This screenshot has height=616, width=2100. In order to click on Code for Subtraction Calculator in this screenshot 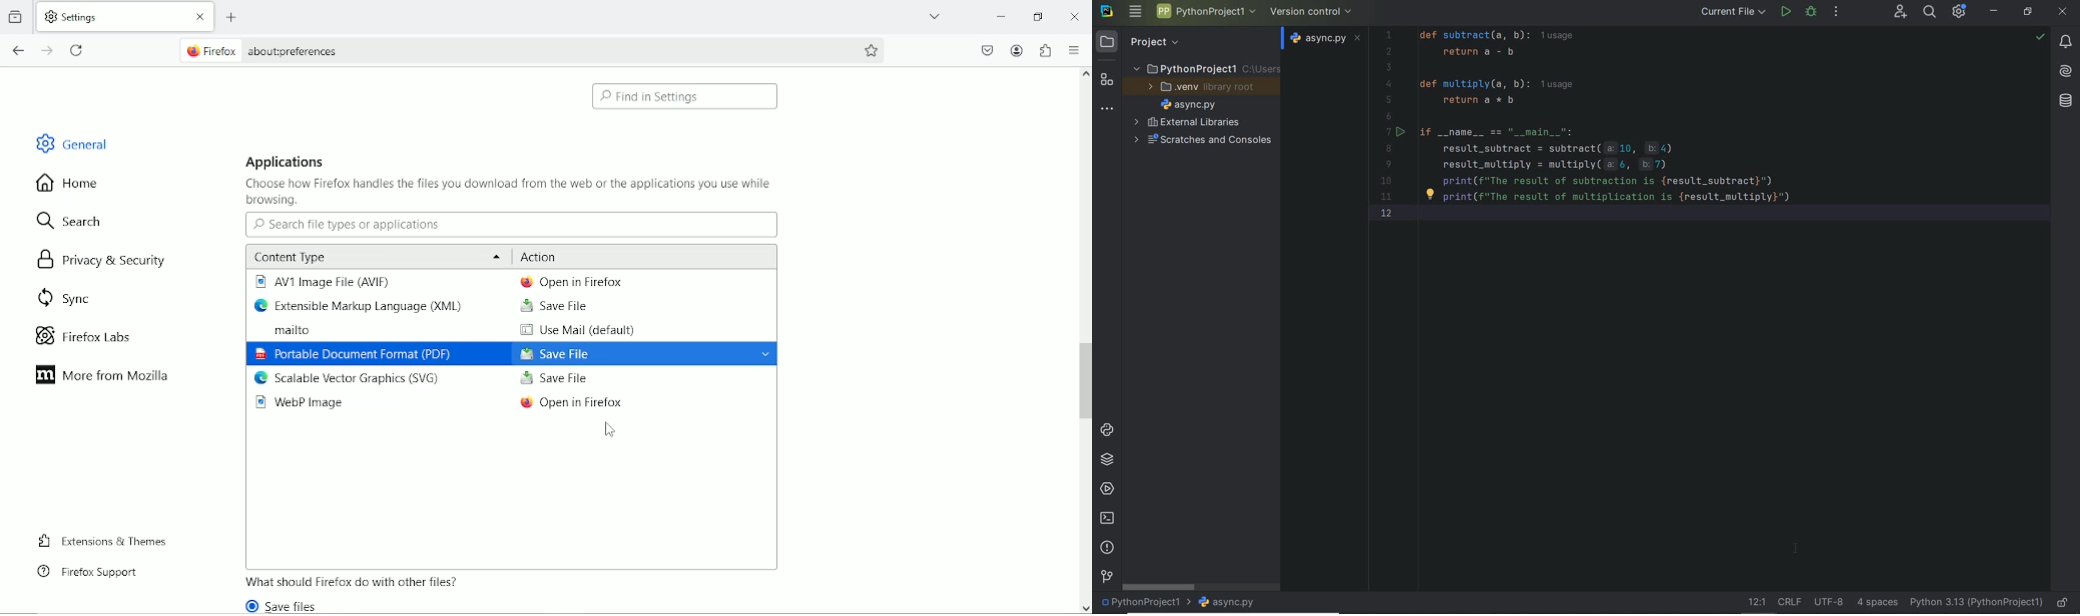, I will do `click(1610, 126)`.